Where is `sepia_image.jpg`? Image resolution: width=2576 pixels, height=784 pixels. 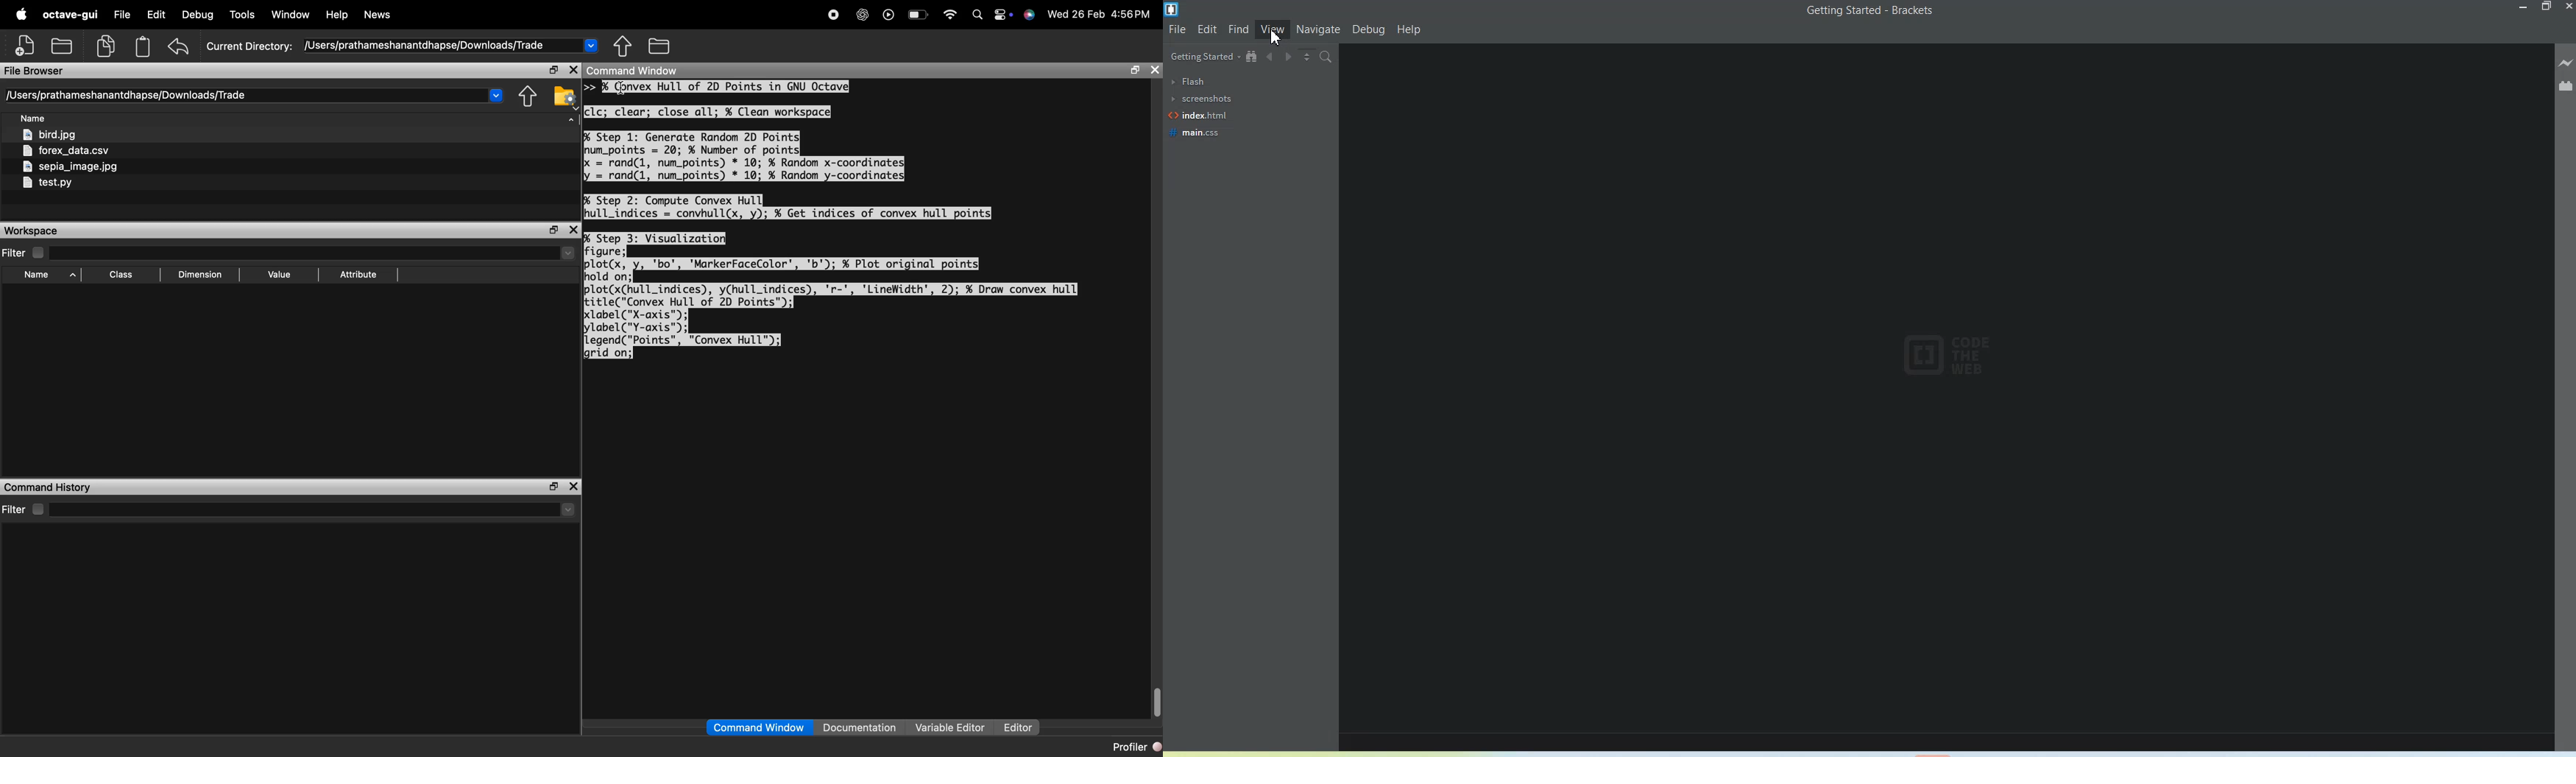
sepia_image.jpg is located at coordinates (68, 166).